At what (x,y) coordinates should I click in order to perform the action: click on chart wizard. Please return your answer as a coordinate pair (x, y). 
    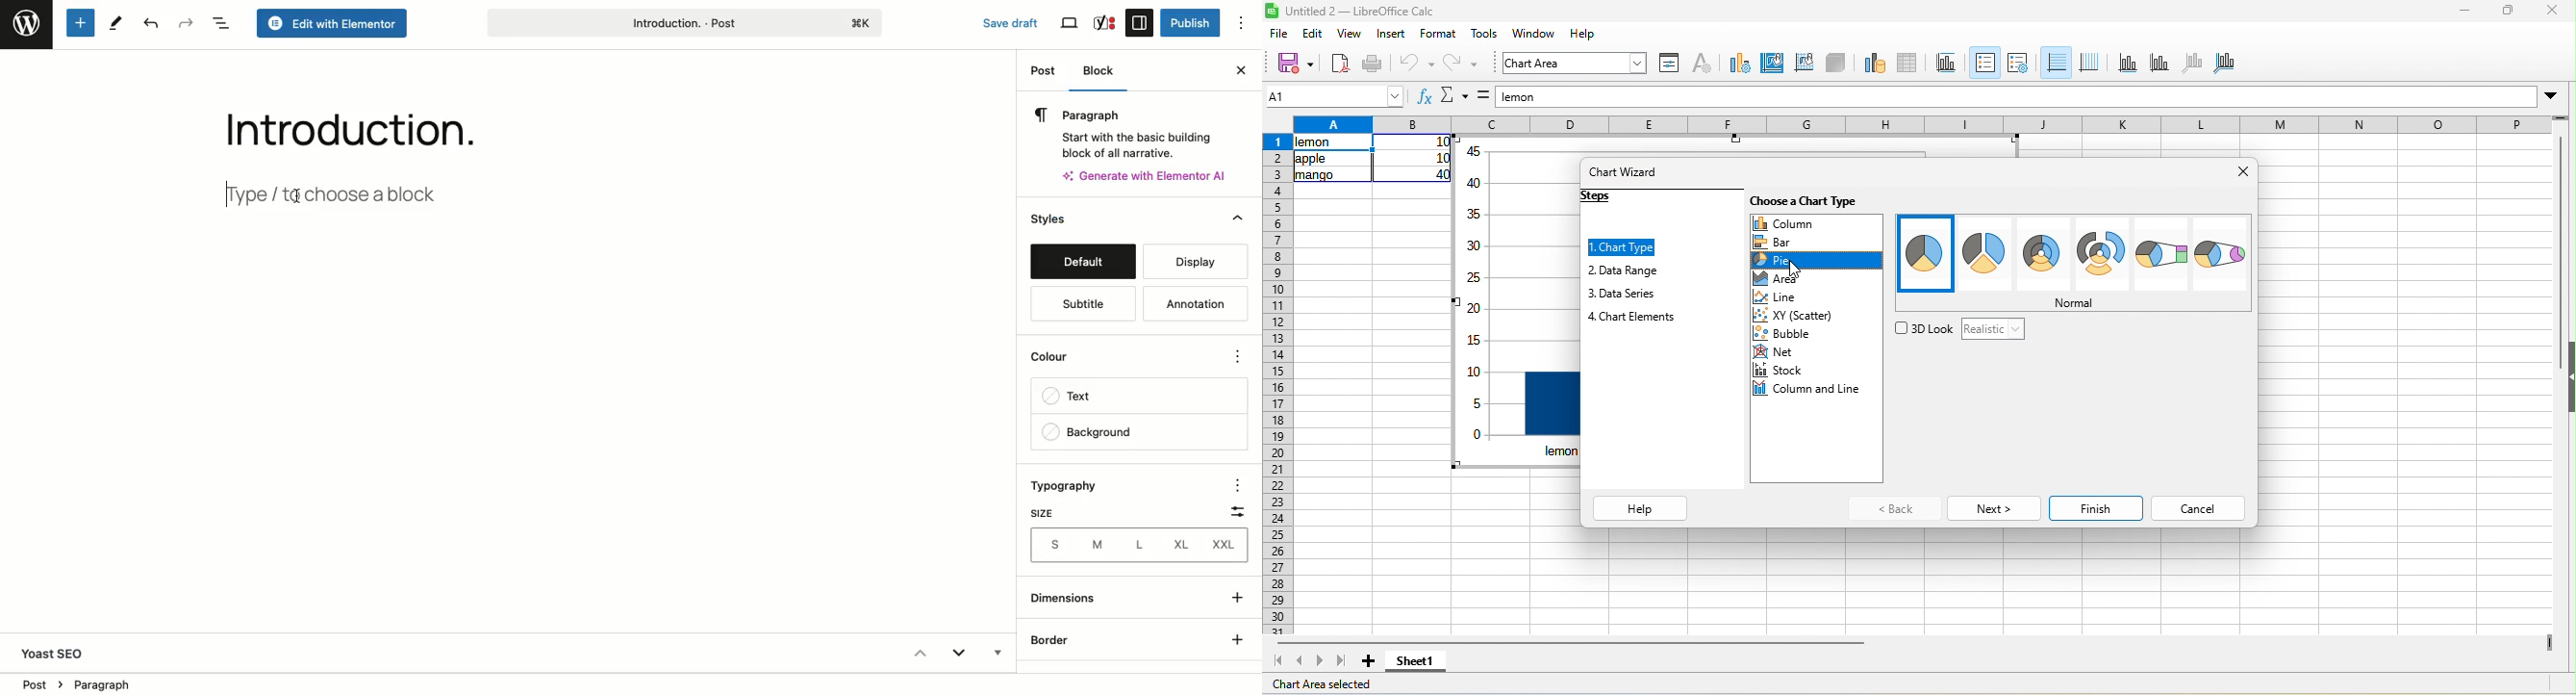
    Looking at the image, I should click on (1628, 174).